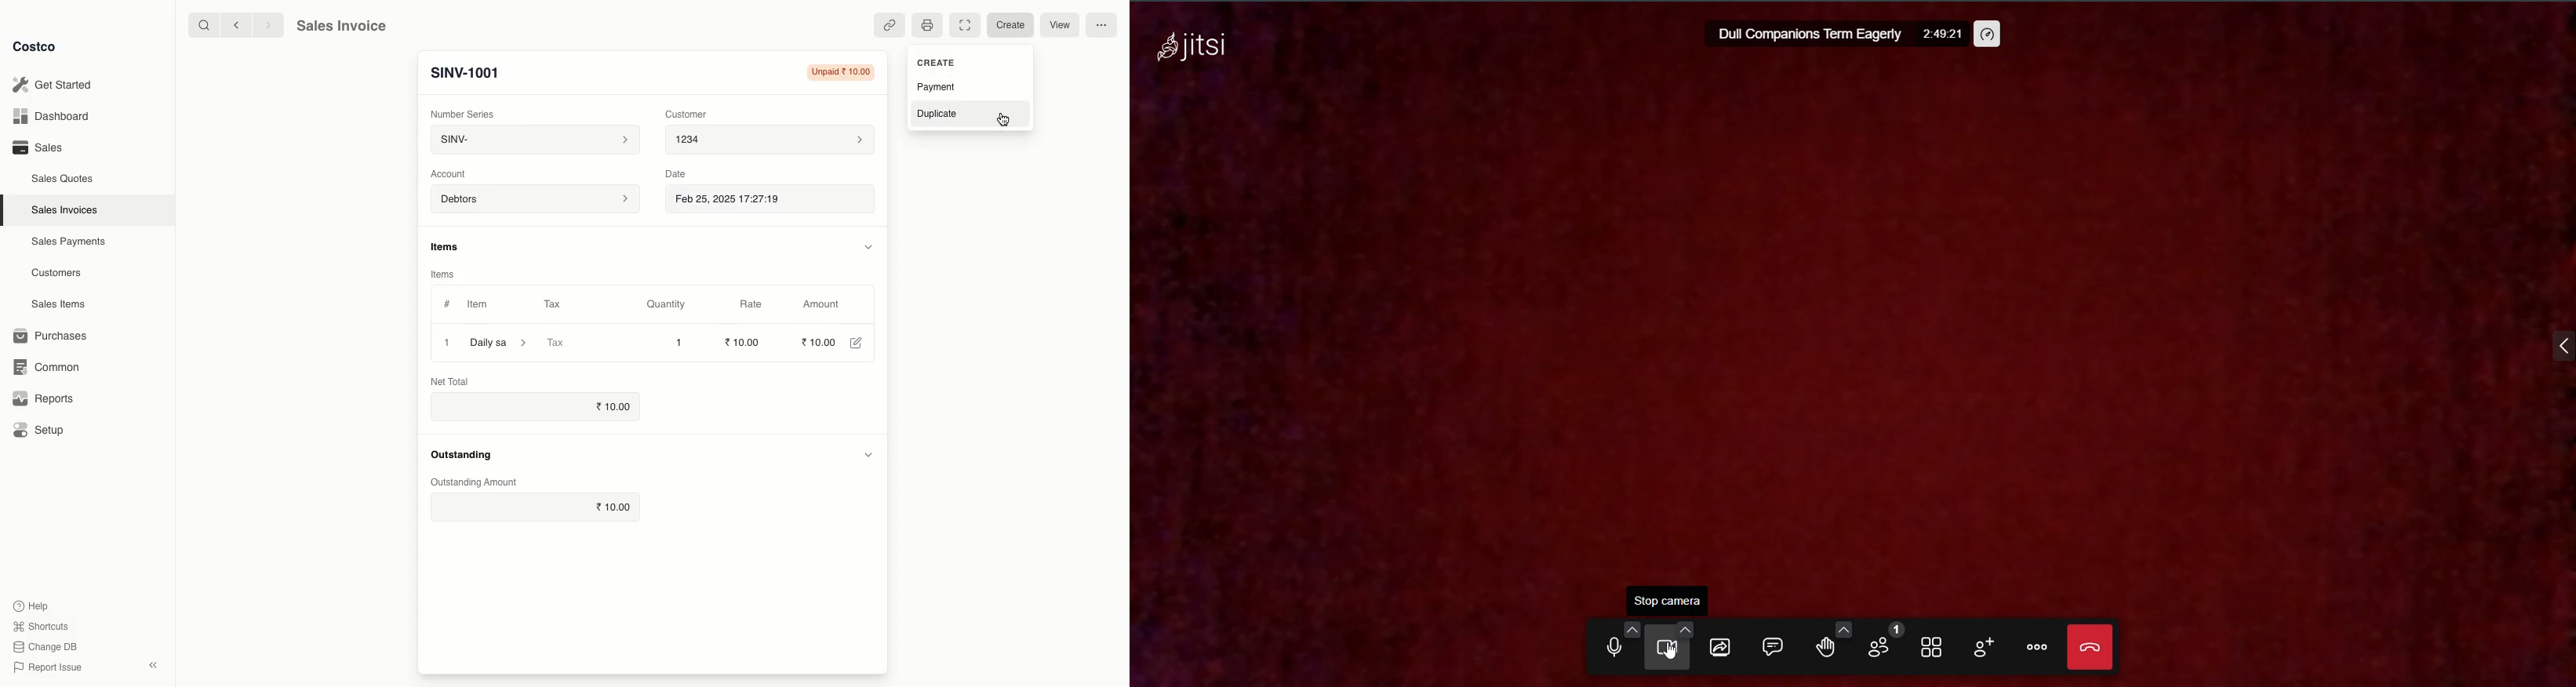  Describe the element at coordinates (479, 304) in the screenshot. I see `Item` at that location.